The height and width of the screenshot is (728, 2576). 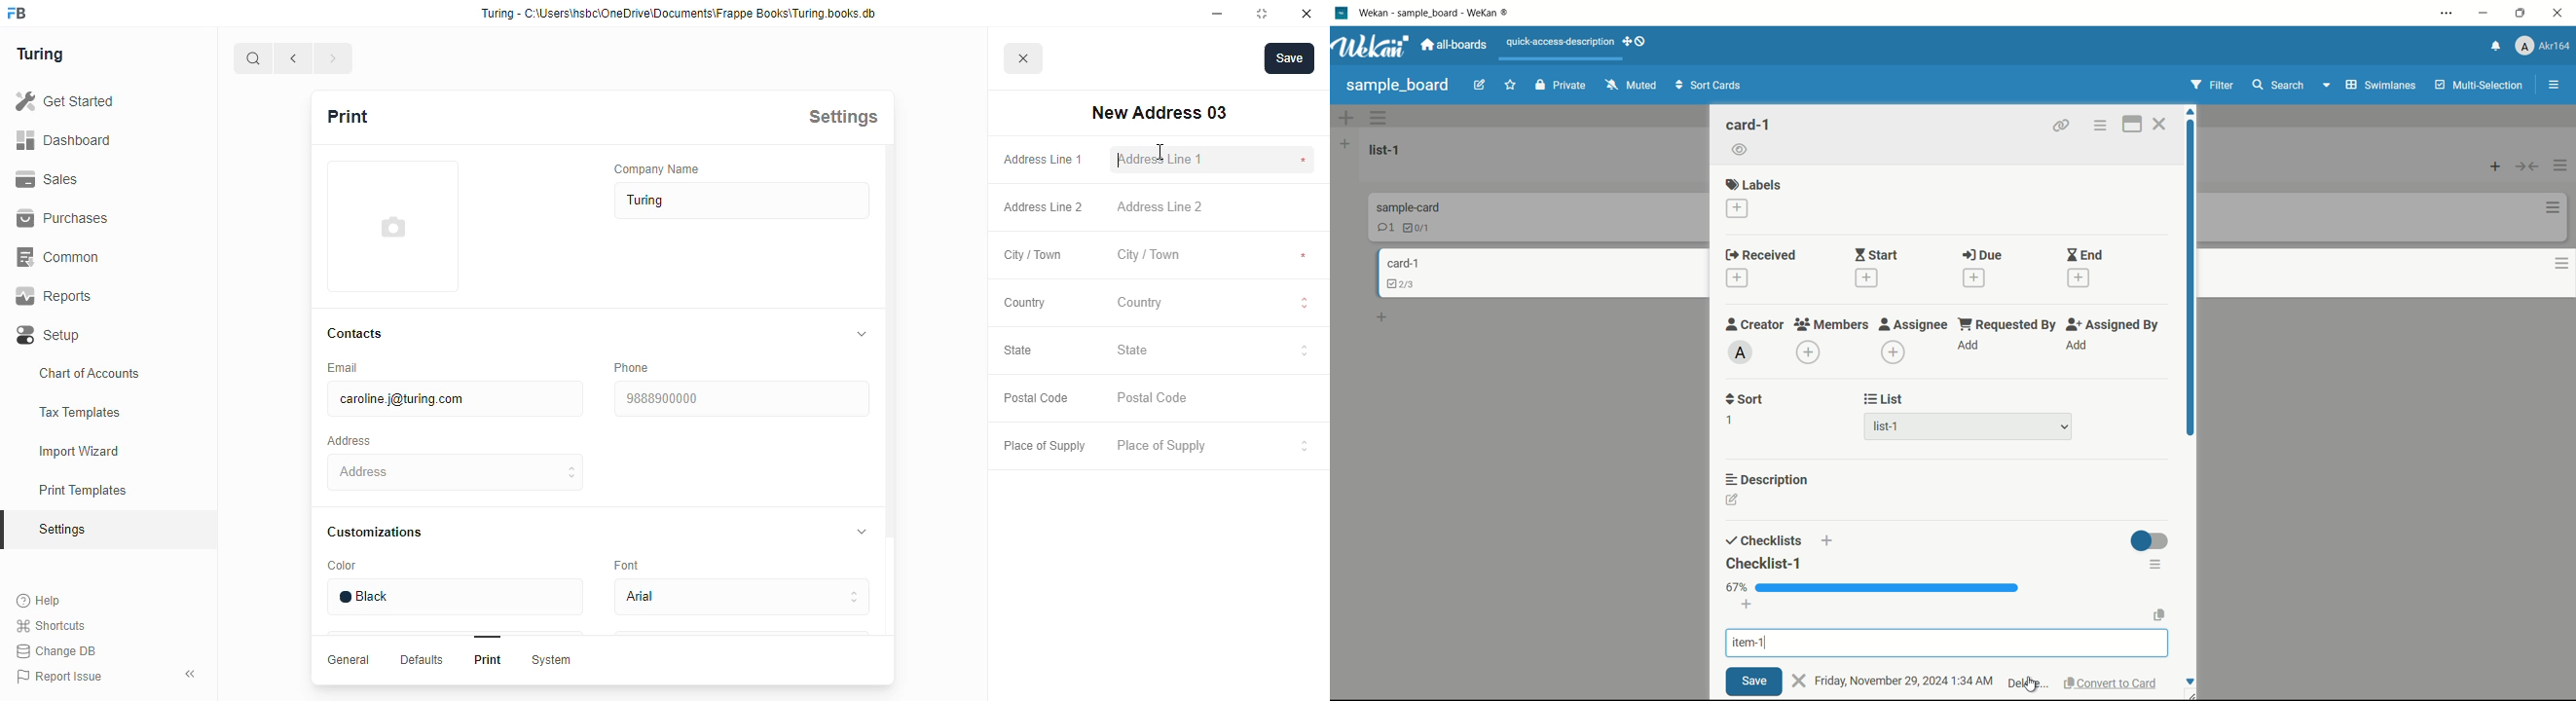 What do you see at coordinates (1214, 447) in the screenshot?
I see `place of supply` at bounding box center [1214, 447].